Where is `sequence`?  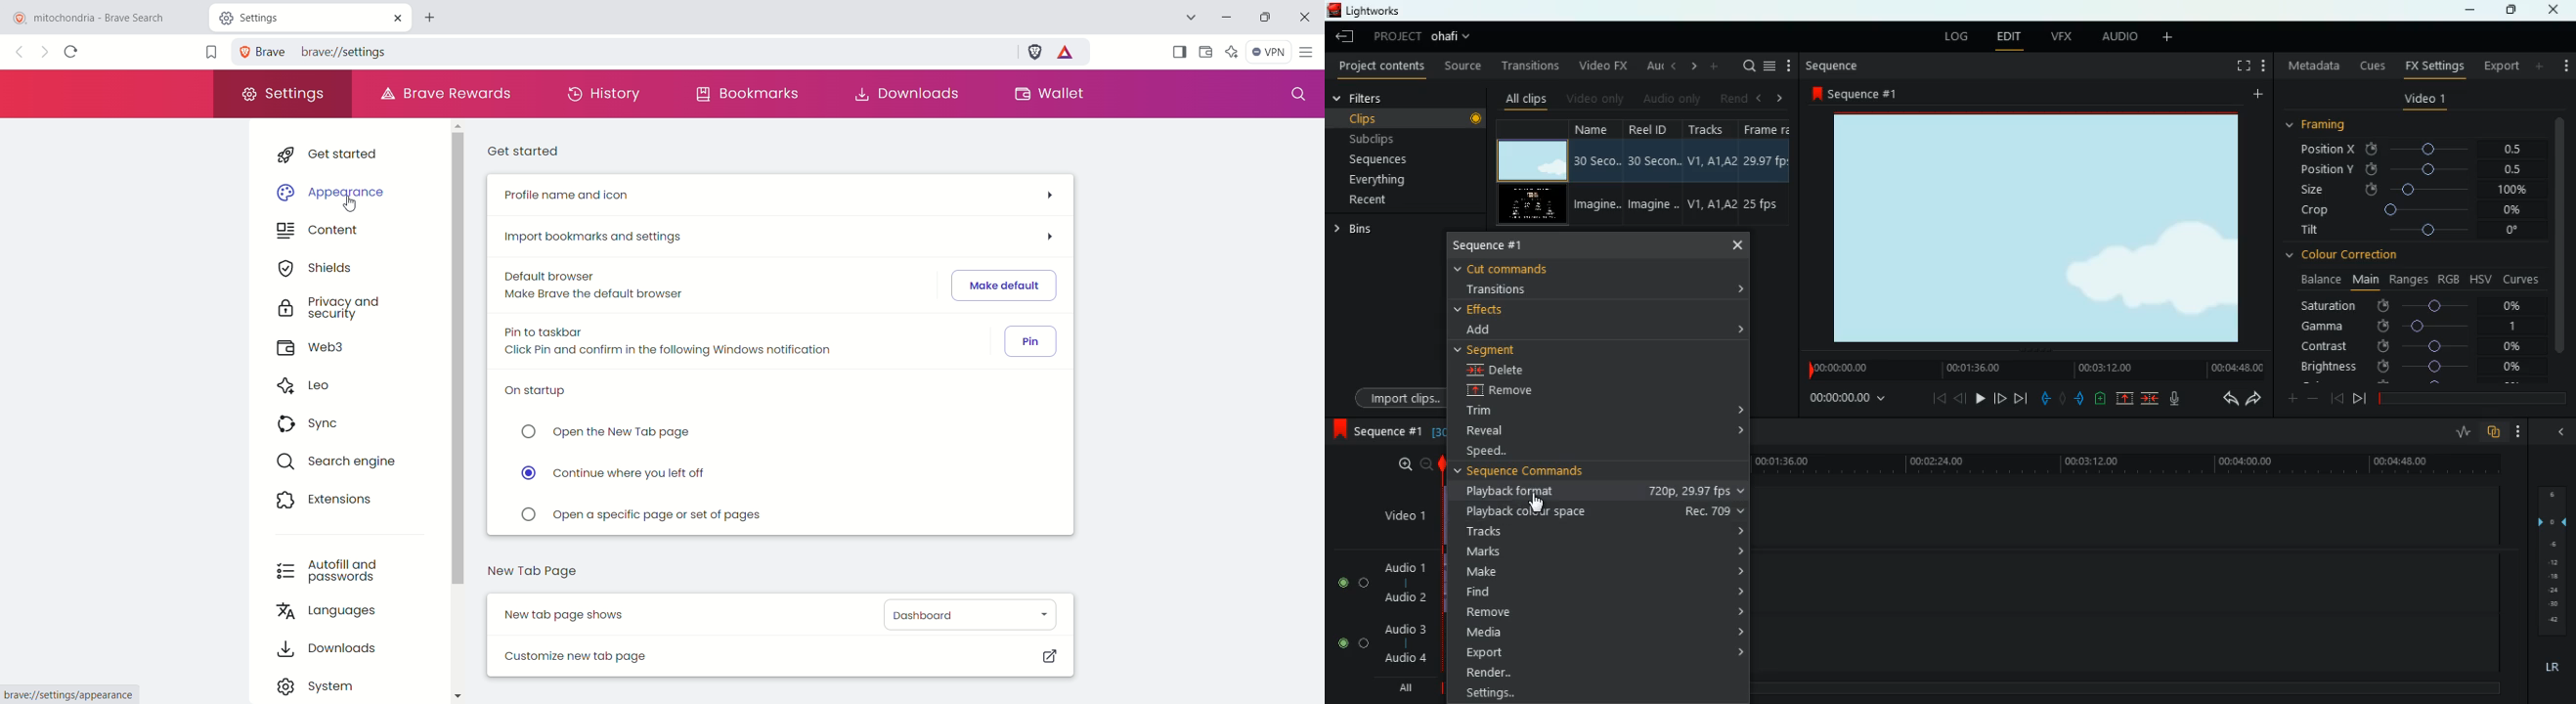
sequence is located at coordinates (1834, 66).